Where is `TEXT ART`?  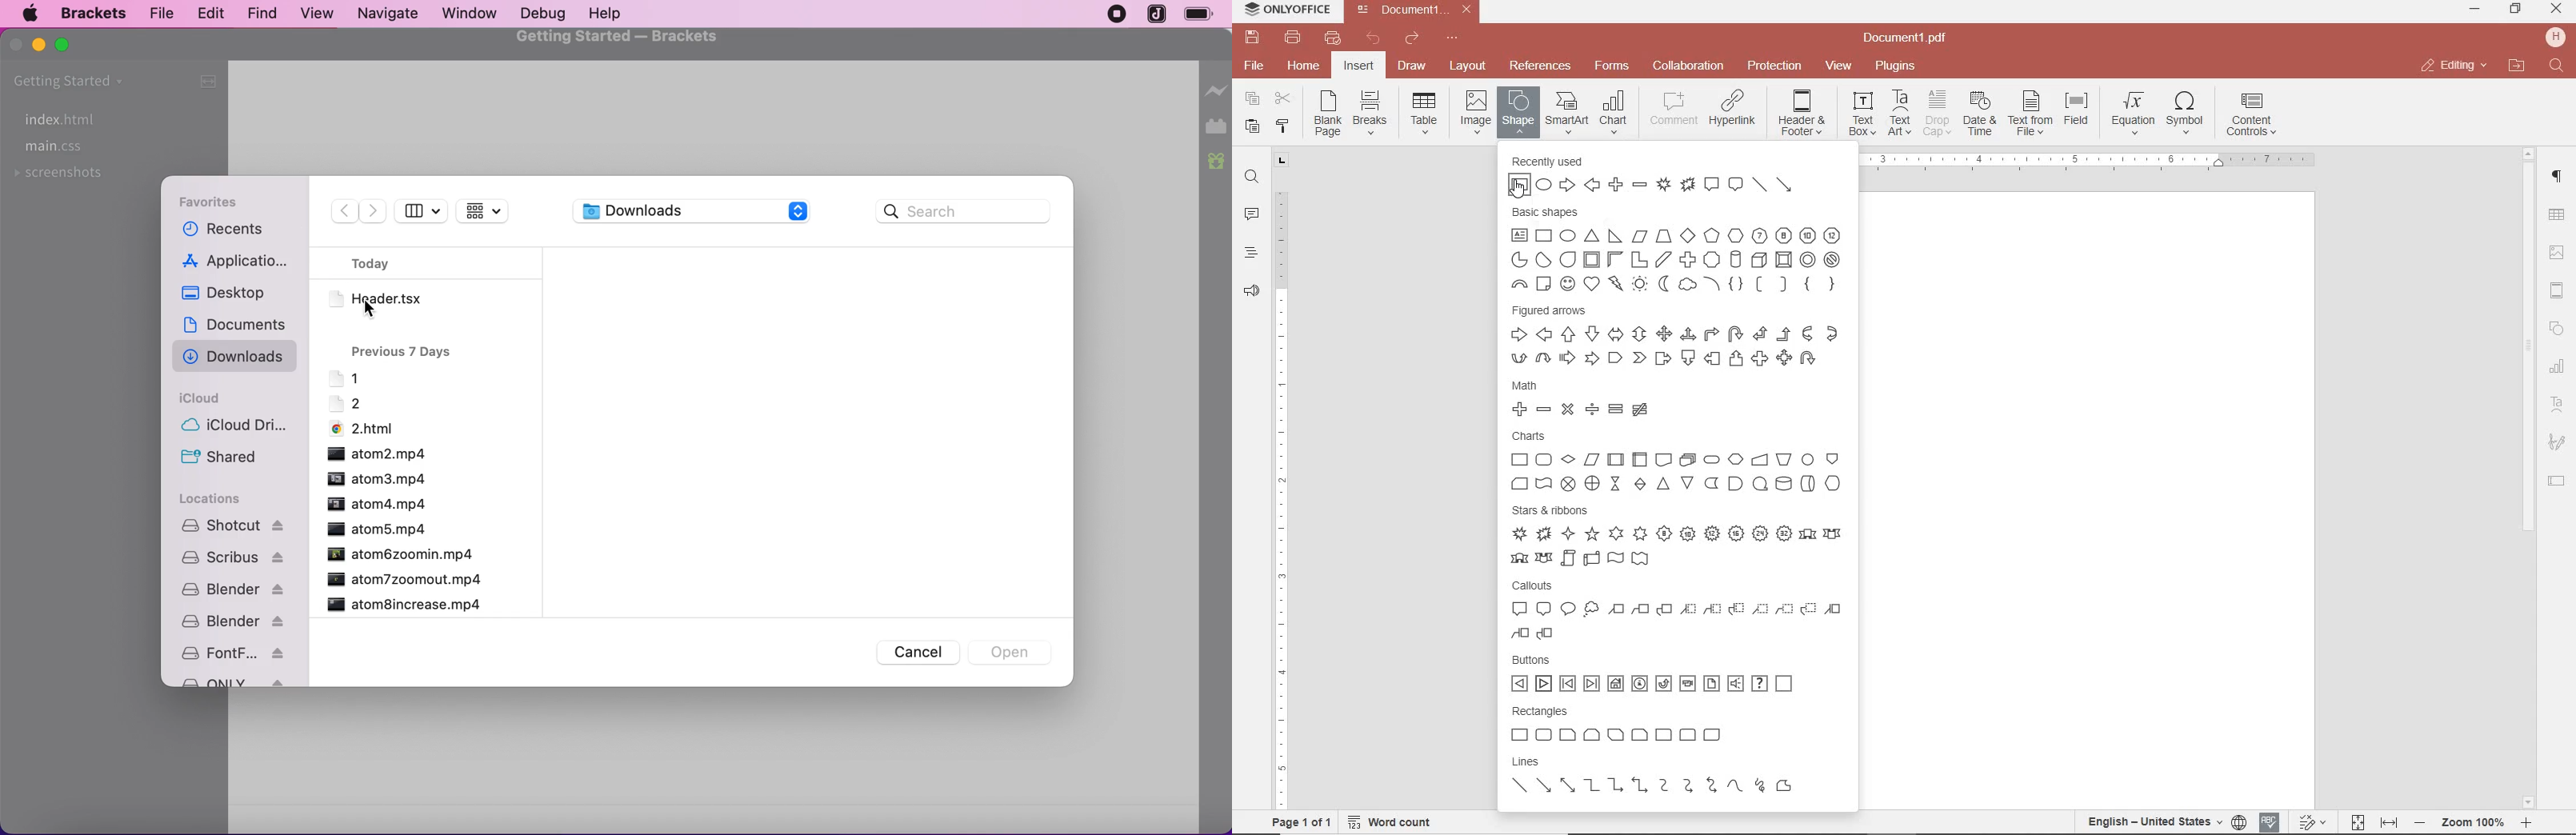
TEXT ART is located at coordinates (2558, 406).